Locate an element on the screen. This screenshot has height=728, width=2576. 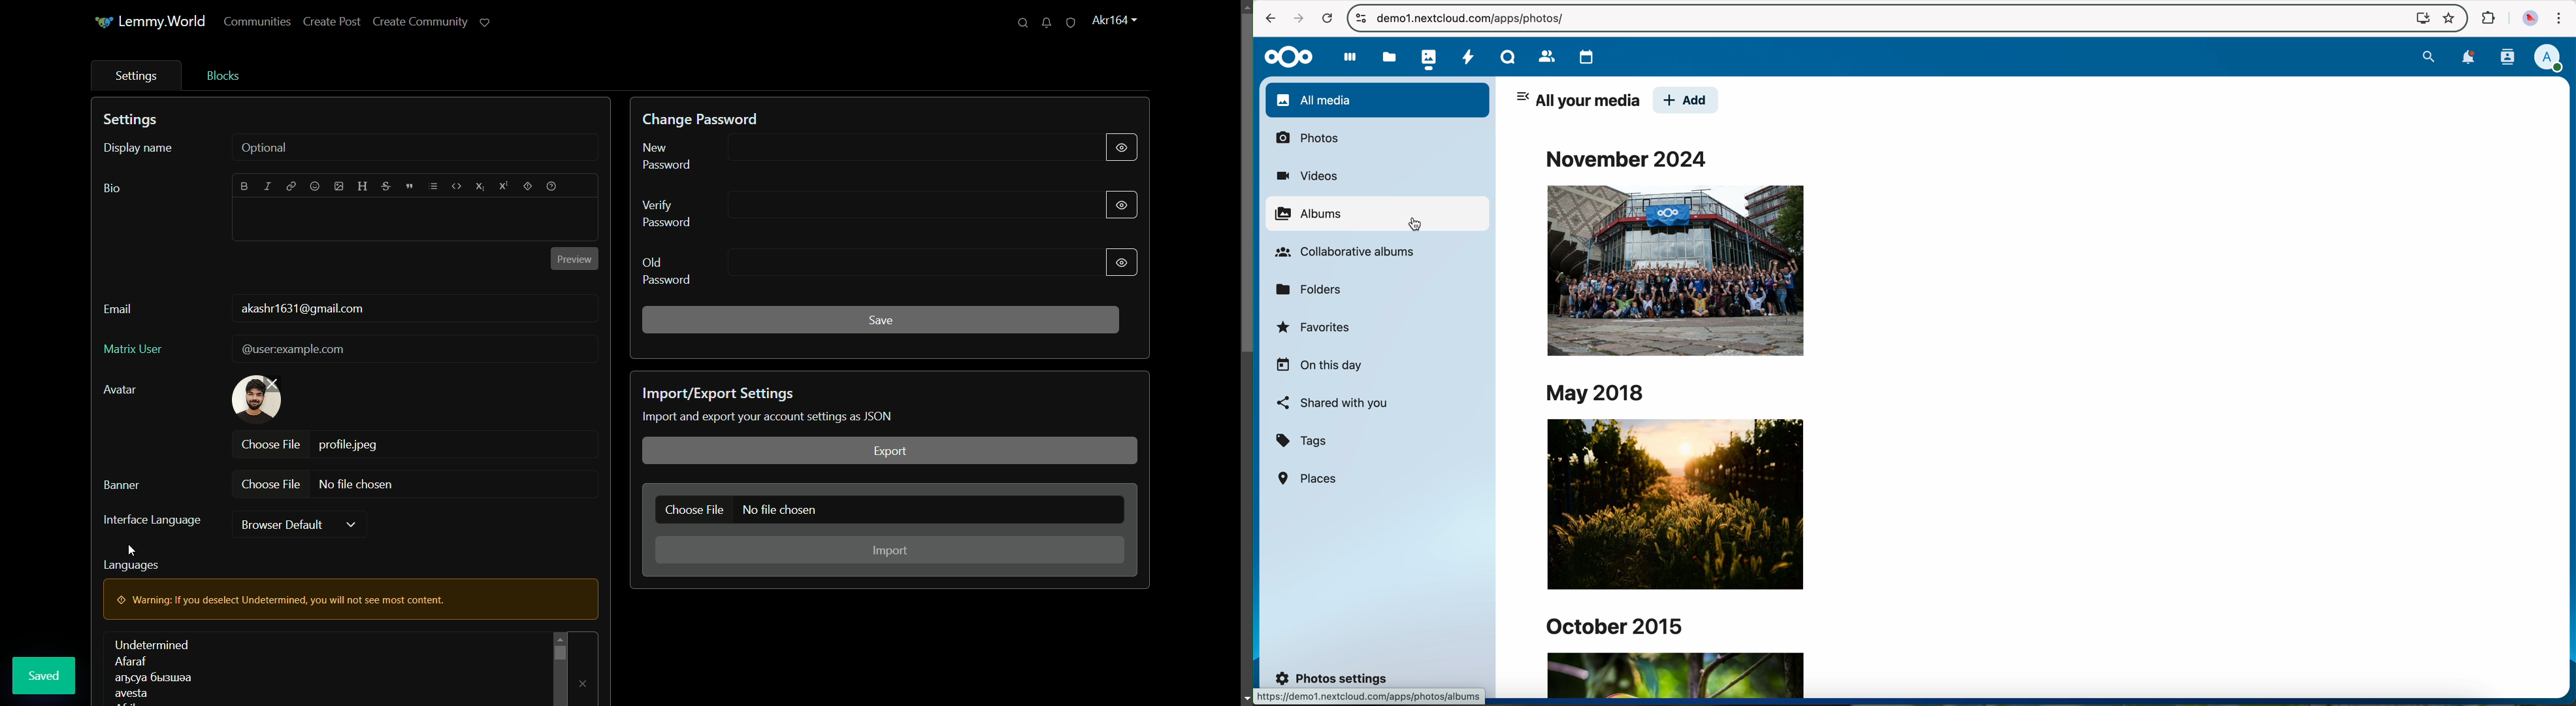
settings tab is located at coordinates (133, 76).